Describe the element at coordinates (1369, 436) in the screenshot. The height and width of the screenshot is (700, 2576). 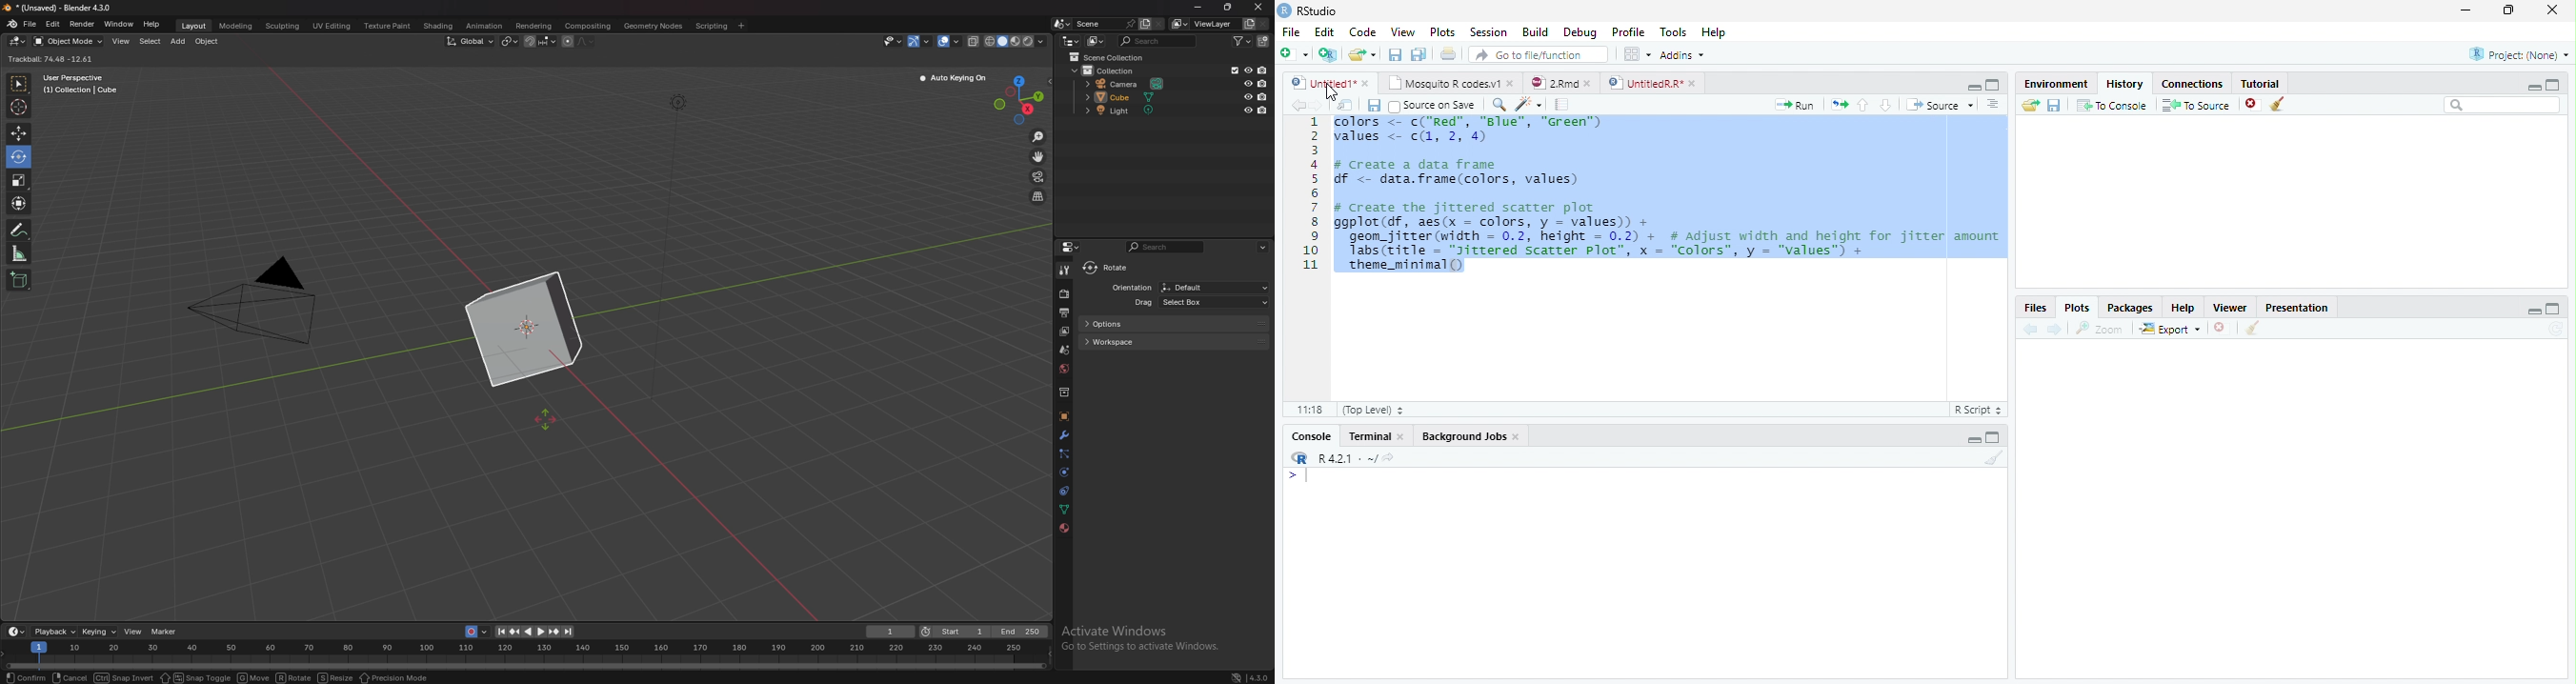
I see `Terminal` at that location.